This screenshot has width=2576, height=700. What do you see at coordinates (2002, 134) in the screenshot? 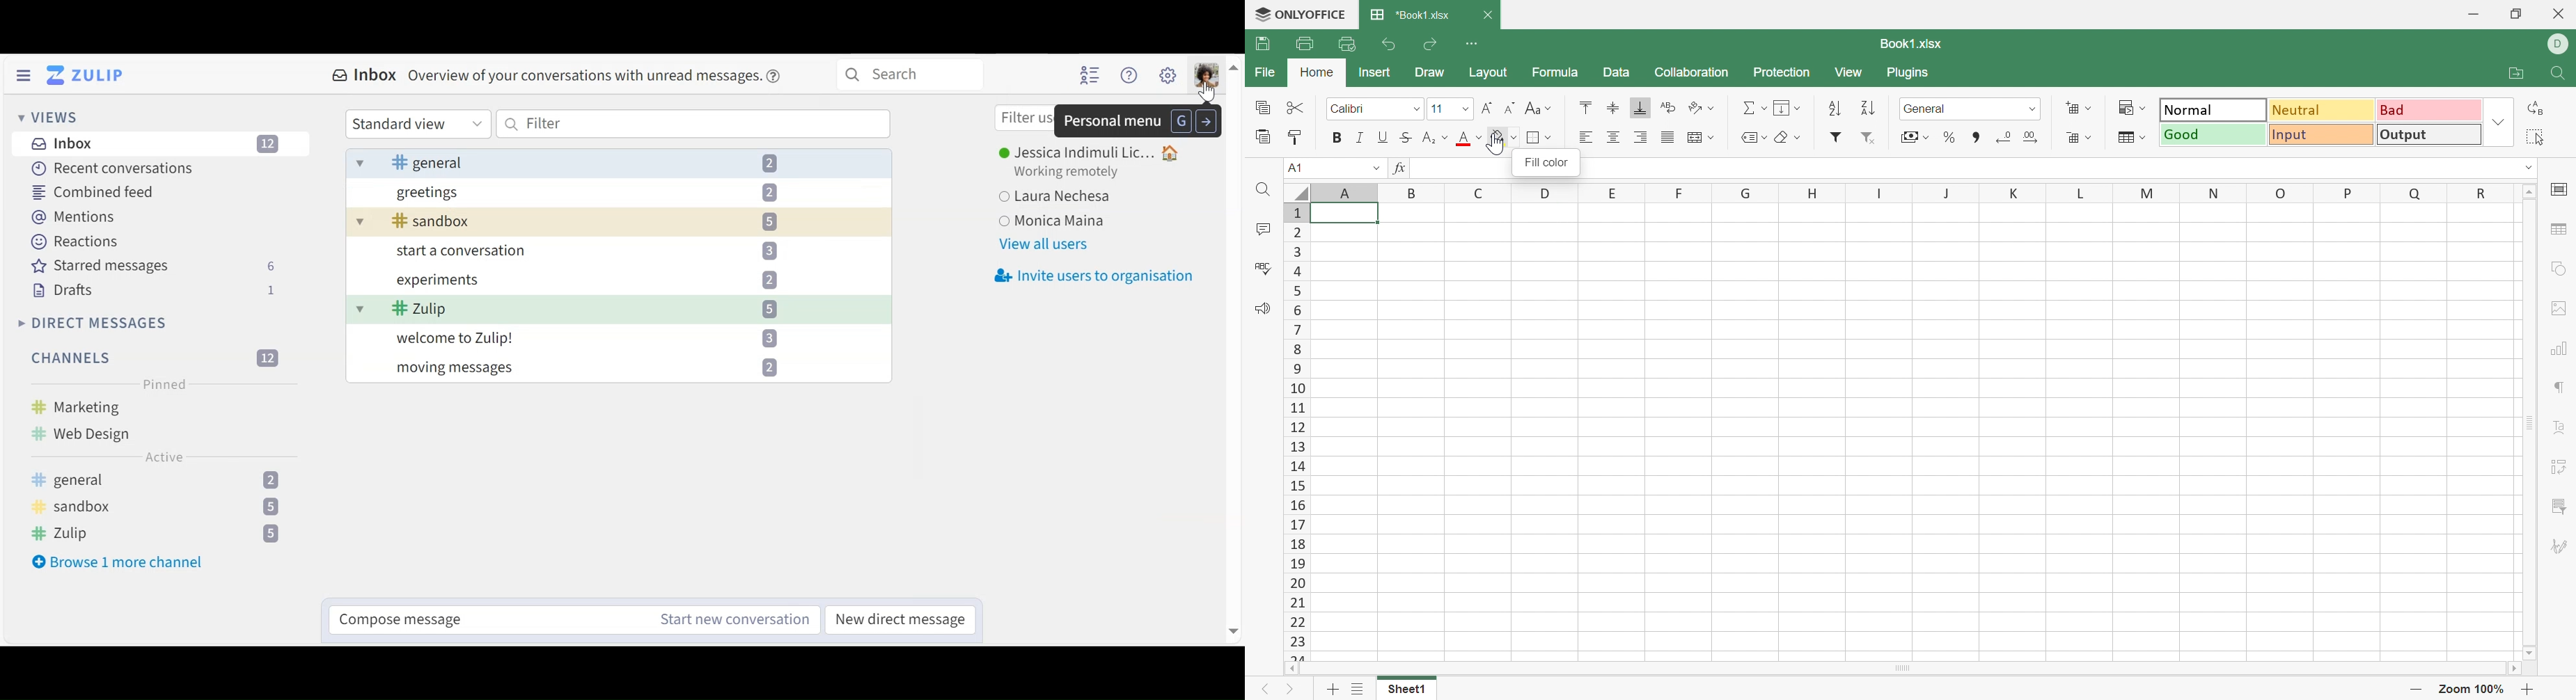
I see `Decrease decimal` at bounding box center [2002, 134].